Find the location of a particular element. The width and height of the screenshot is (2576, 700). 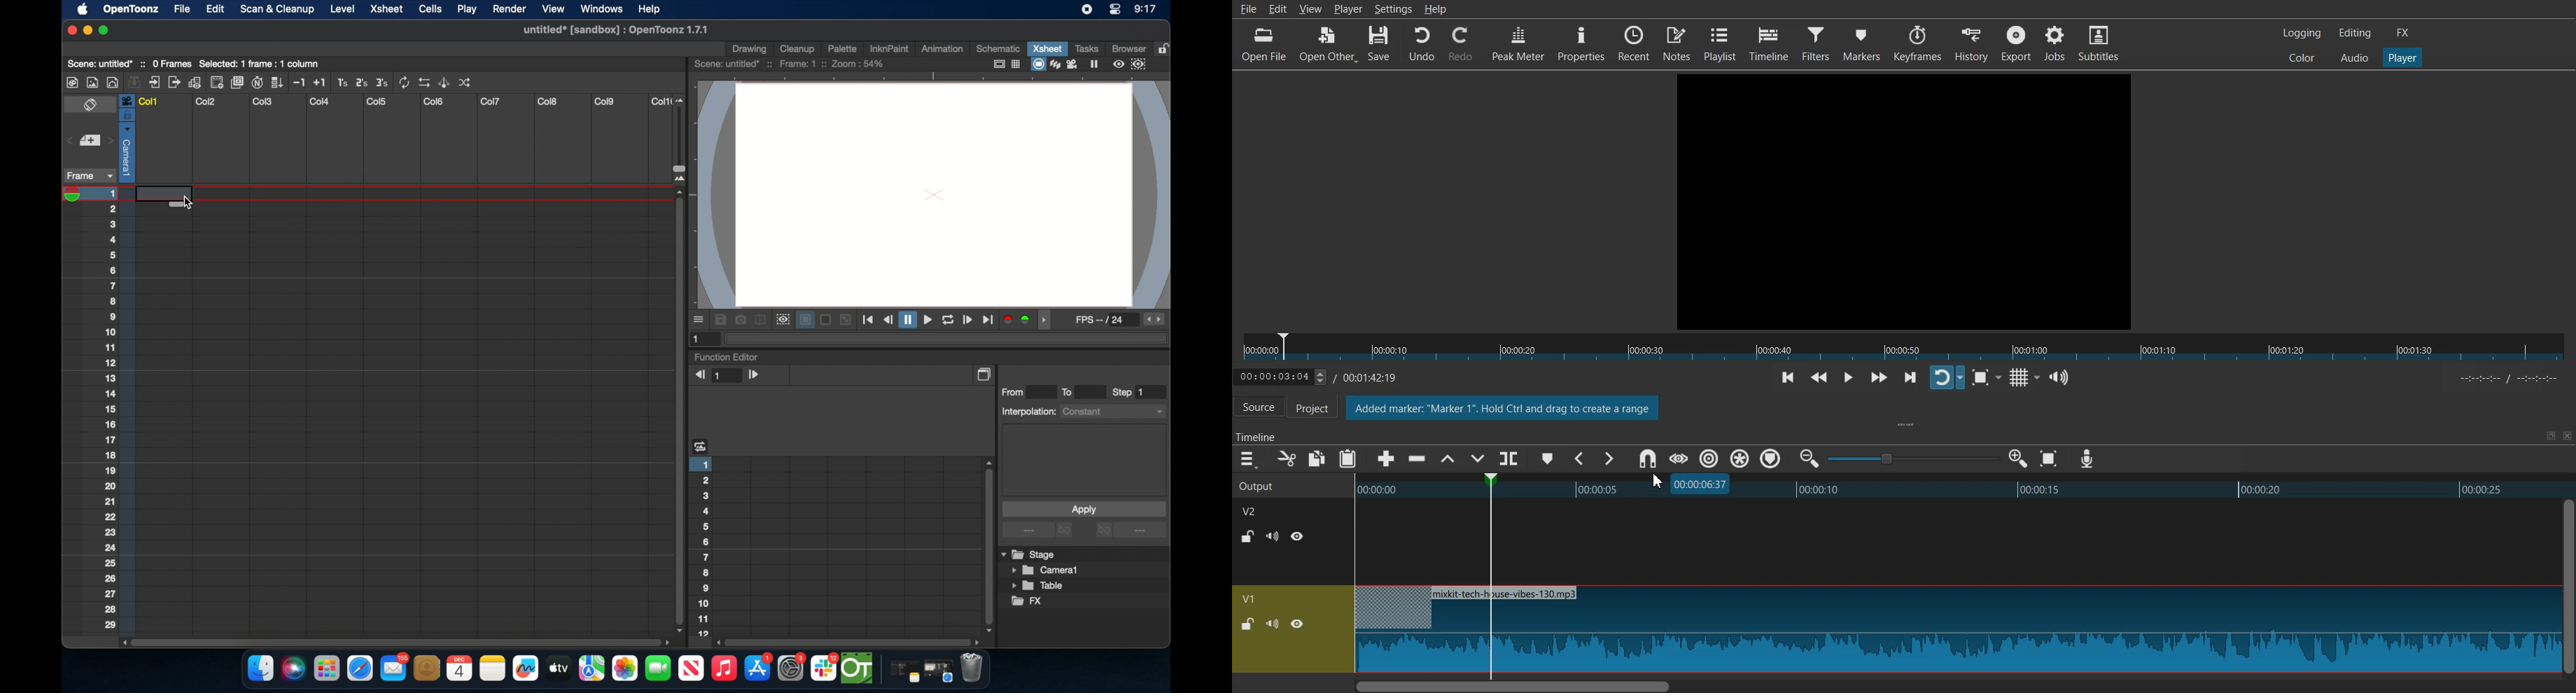

freeform is located at coordinates (526, 669).